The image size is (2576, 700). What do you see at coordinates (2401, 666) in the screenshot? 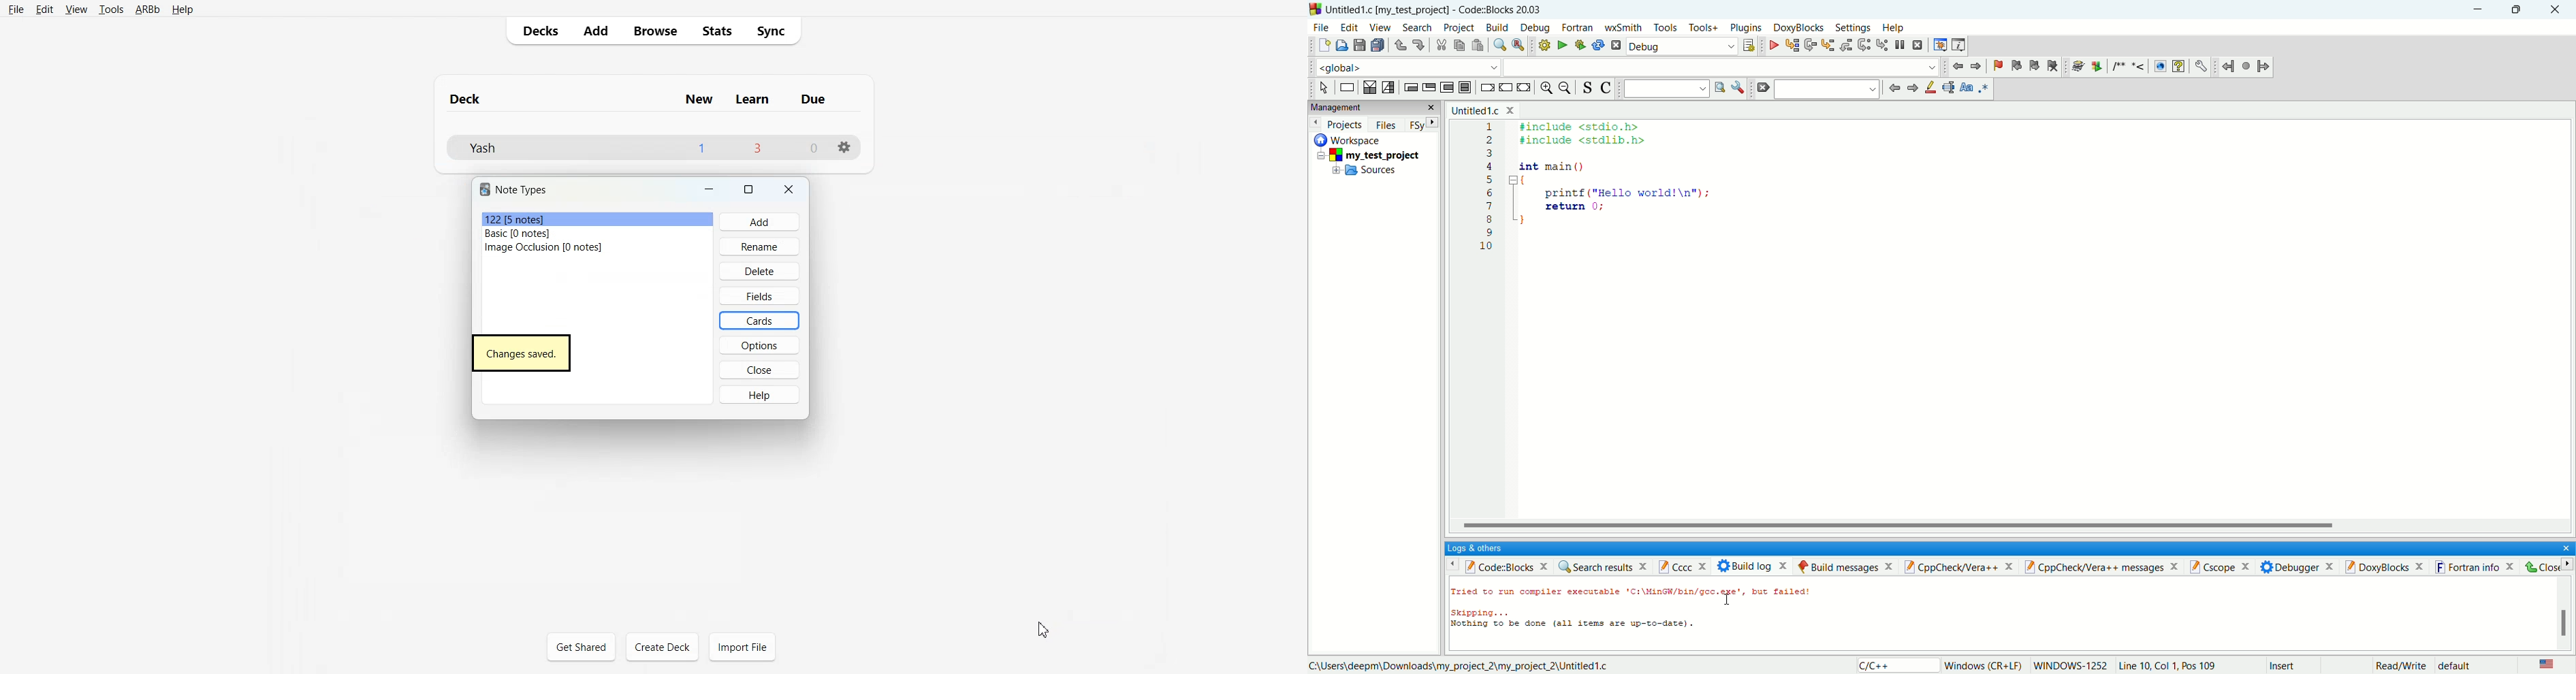
I see `read/write` at bounding box center [2401, 666].